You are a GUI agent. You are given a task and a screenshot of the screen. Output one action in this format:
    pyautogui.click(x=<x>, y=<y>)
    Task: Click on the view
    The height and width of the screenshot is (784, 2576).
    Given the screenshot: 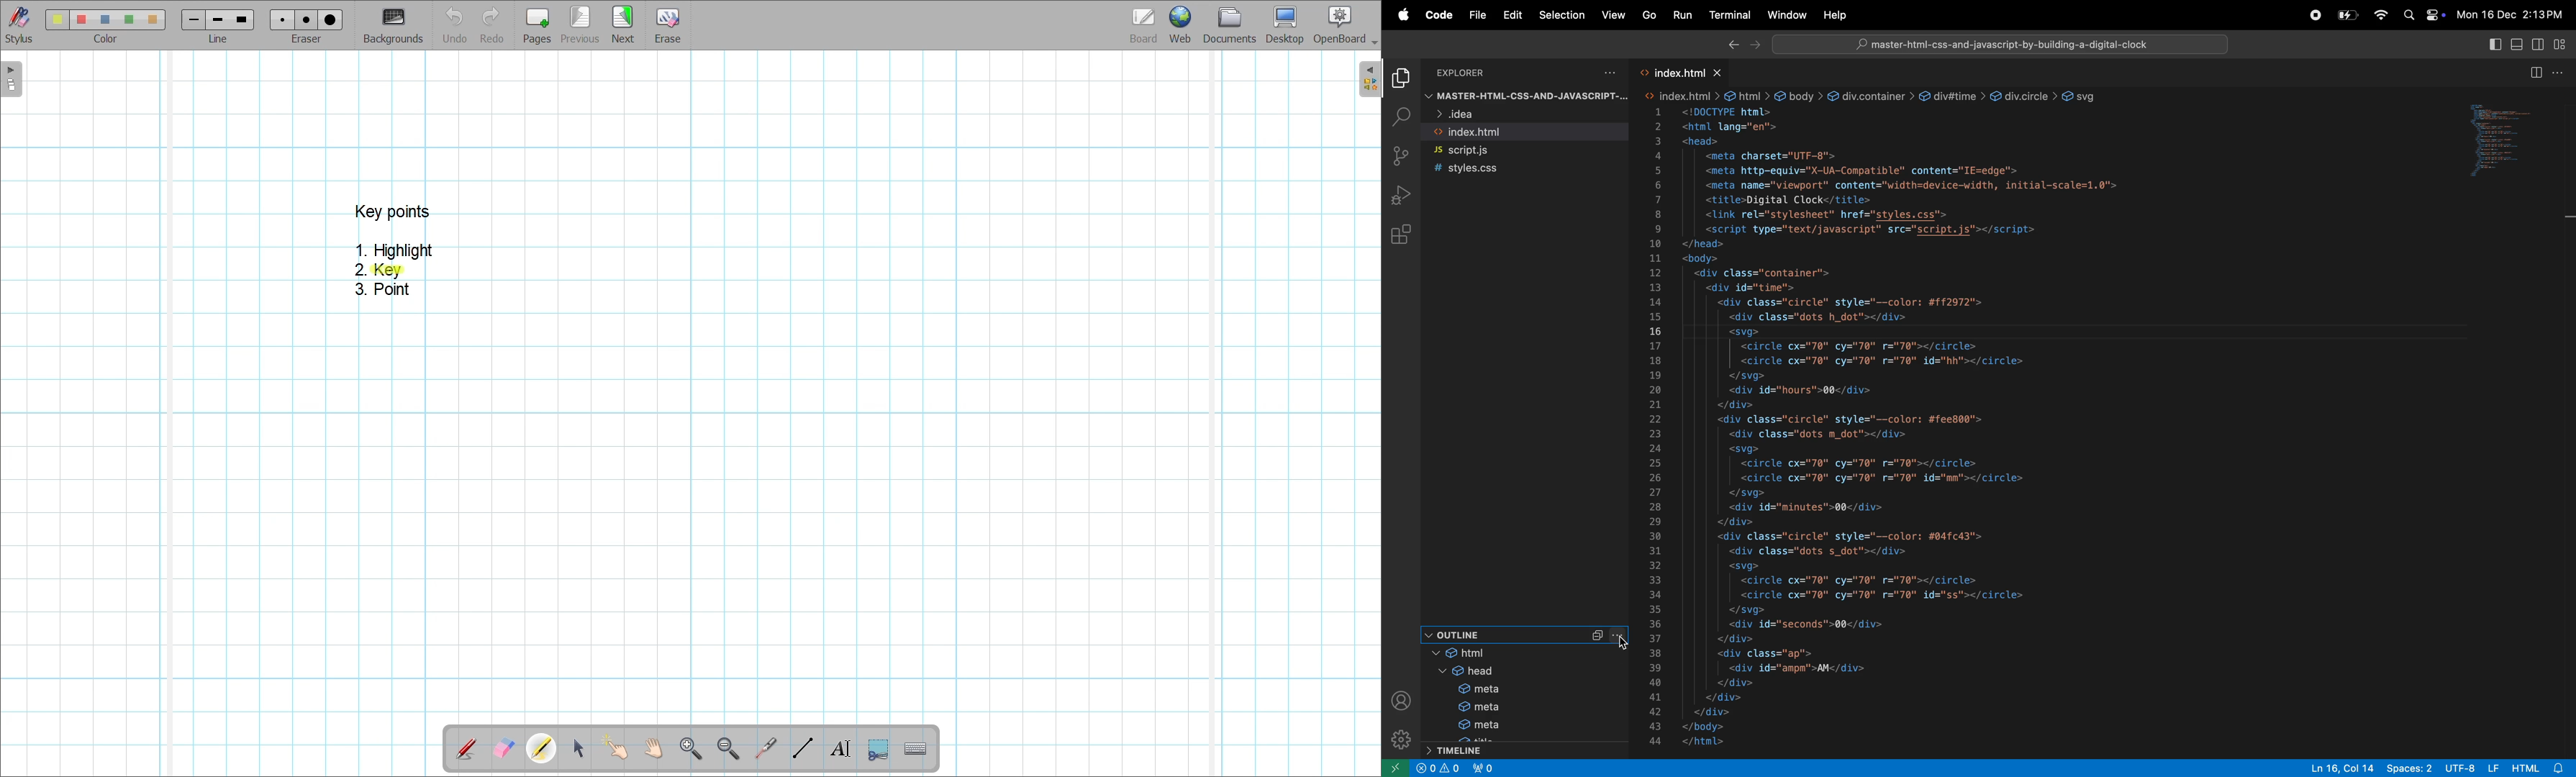 What is the action you would take?
    pyautogui.click(x=1613, y=13)
    